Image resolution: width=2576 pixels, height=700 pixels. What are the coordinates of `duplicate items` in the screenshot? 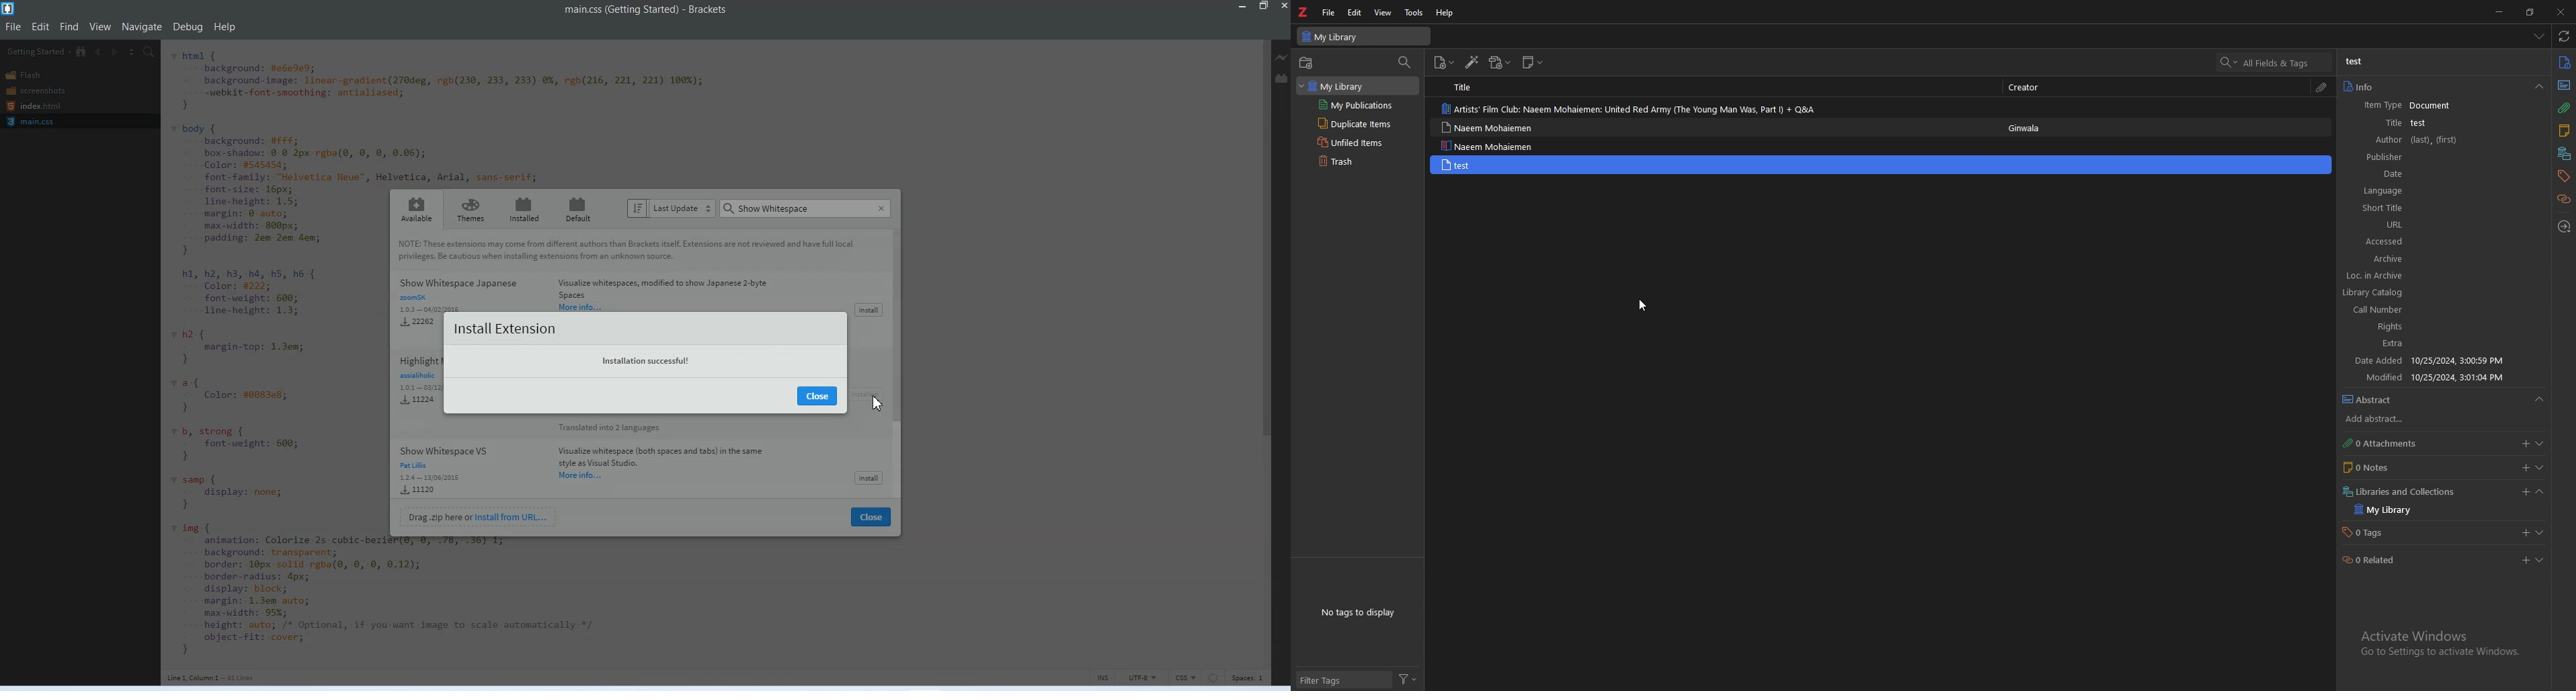 It's located at (1353, 125).